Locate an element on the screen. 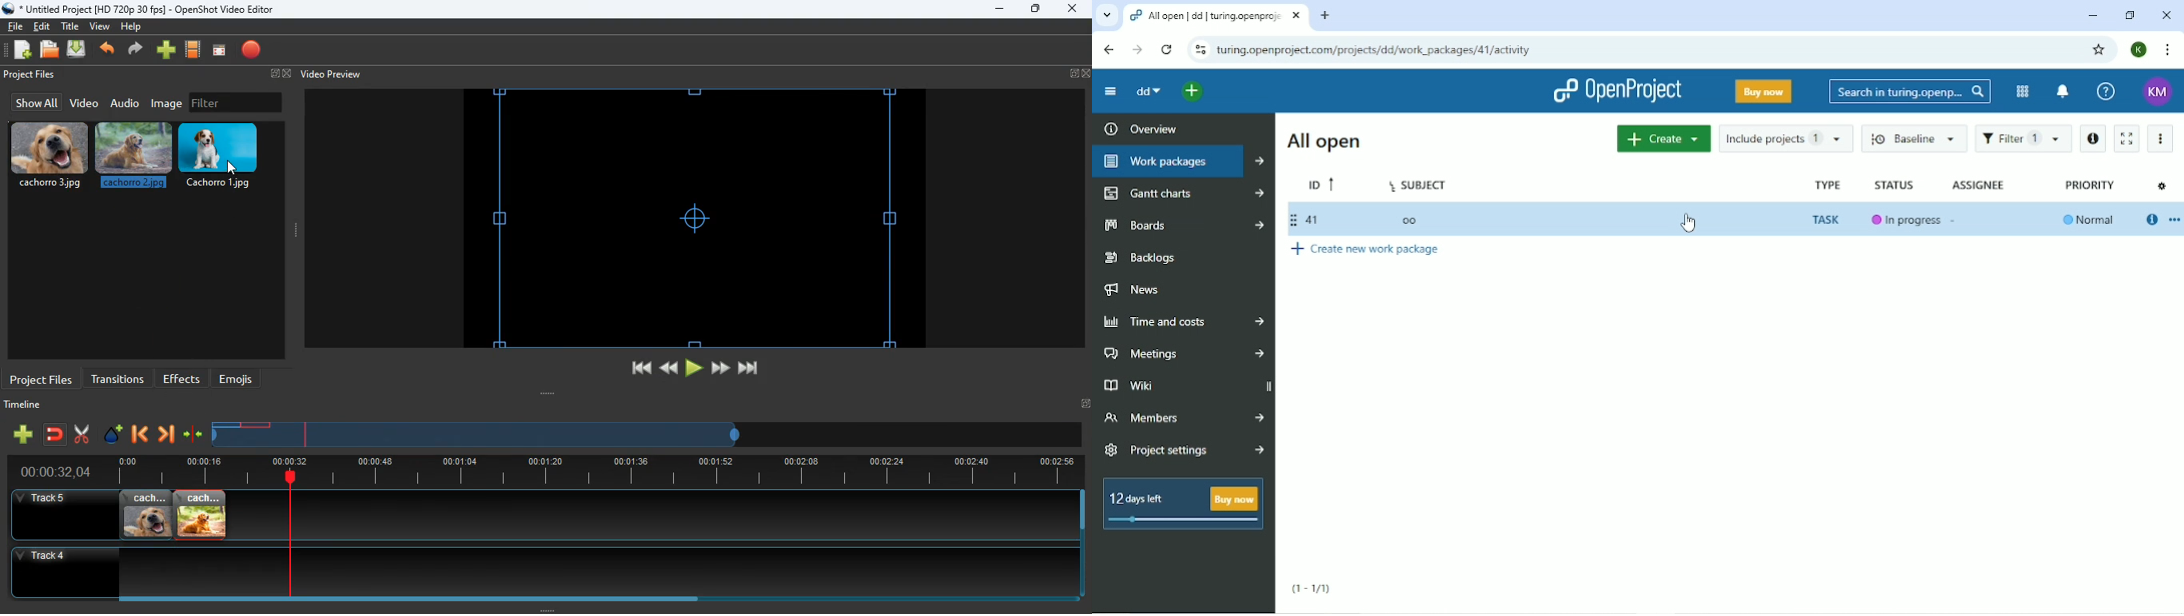 This screenshot has width=2184, height=616. Assignee is located at coordinates (1979, 185).